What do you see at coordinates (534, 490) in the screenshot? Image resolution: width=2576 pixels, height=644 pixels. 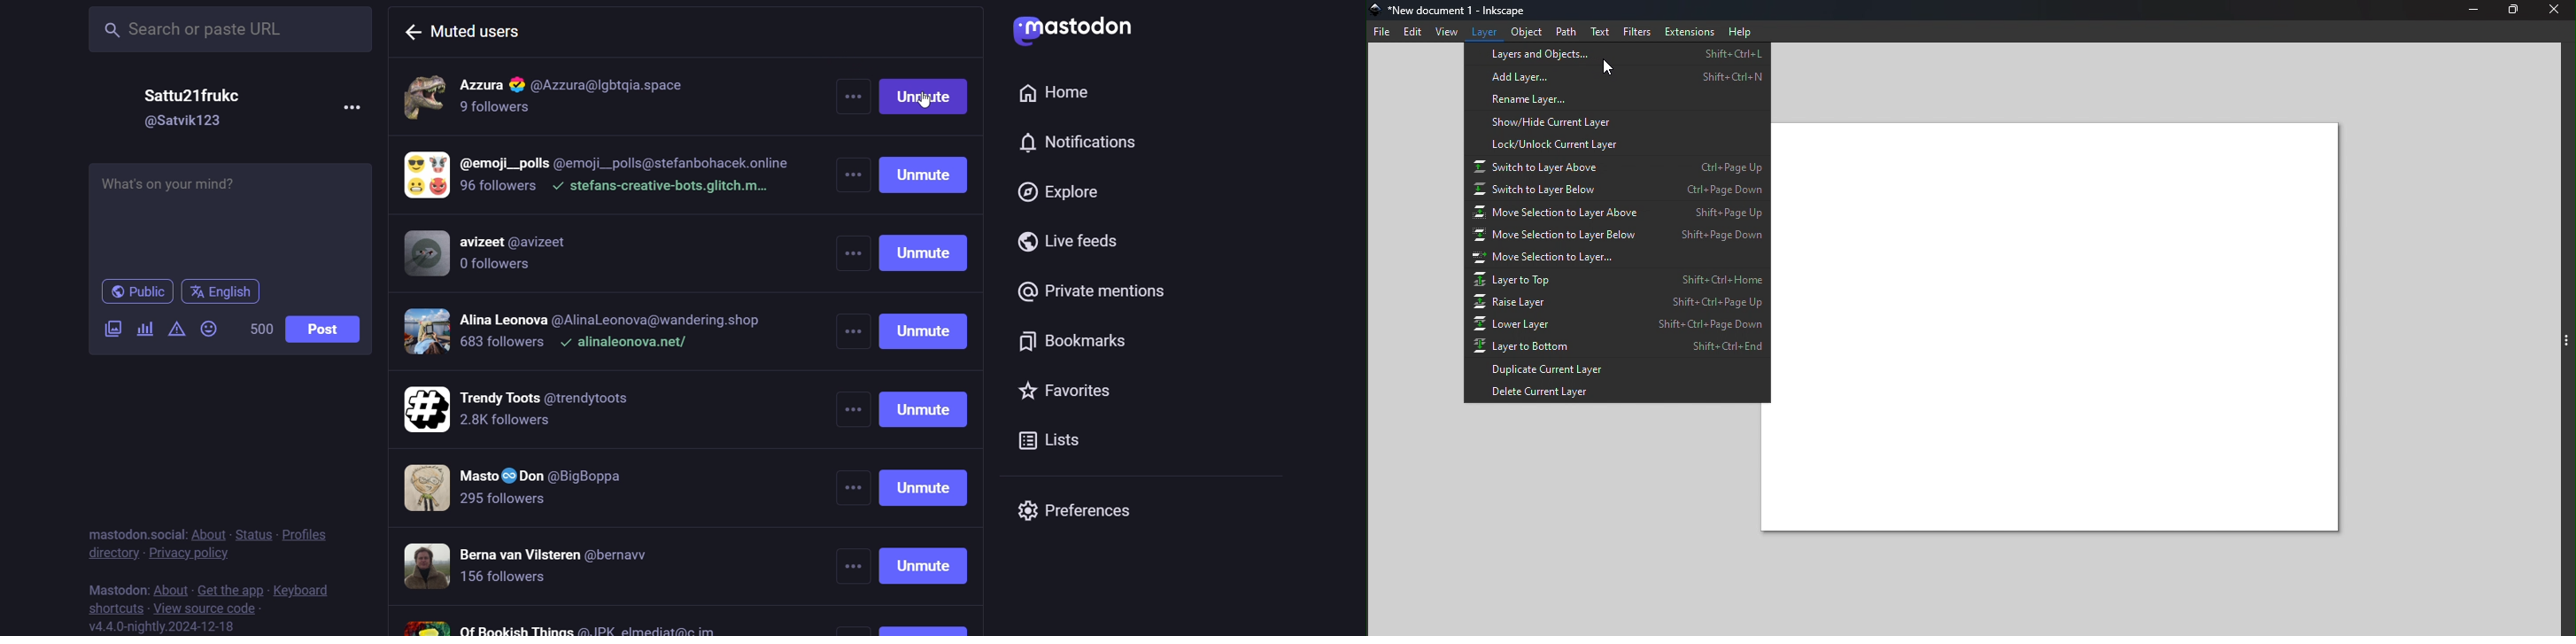 I see `muted user 6` at bounding box center [534, 490].